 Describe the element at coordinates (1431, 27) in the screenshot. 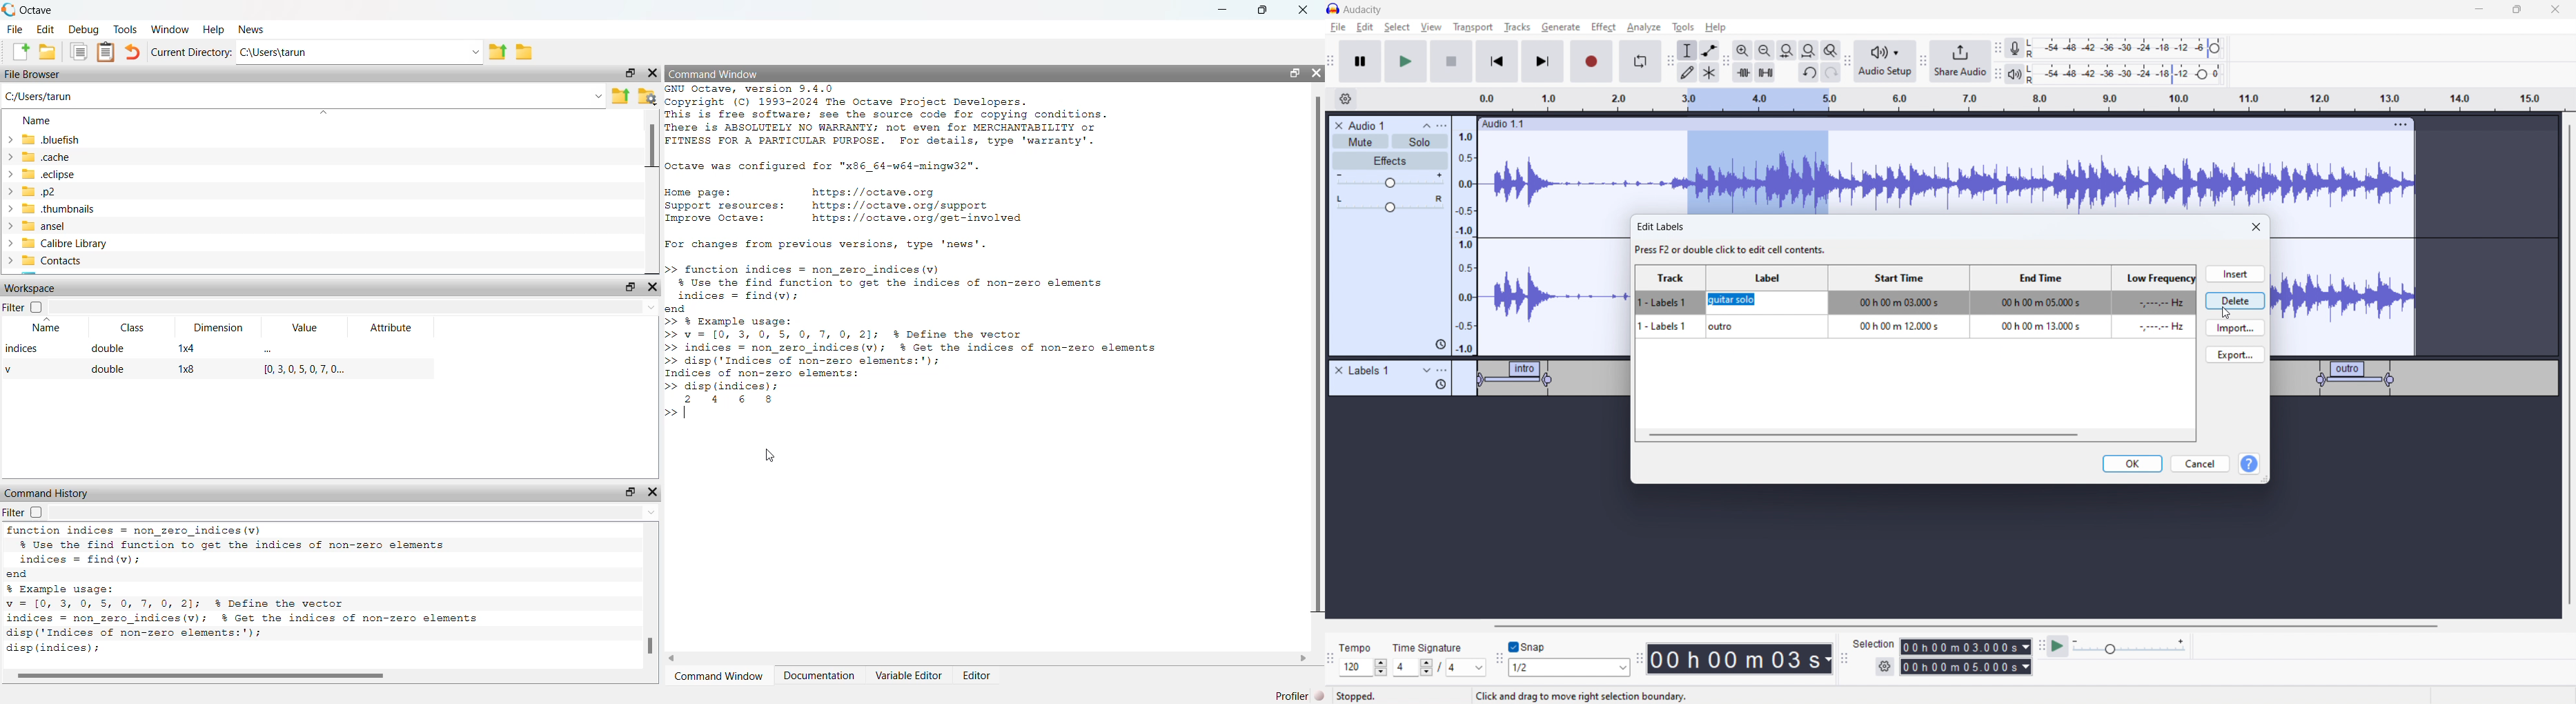

I see `view` at that location.